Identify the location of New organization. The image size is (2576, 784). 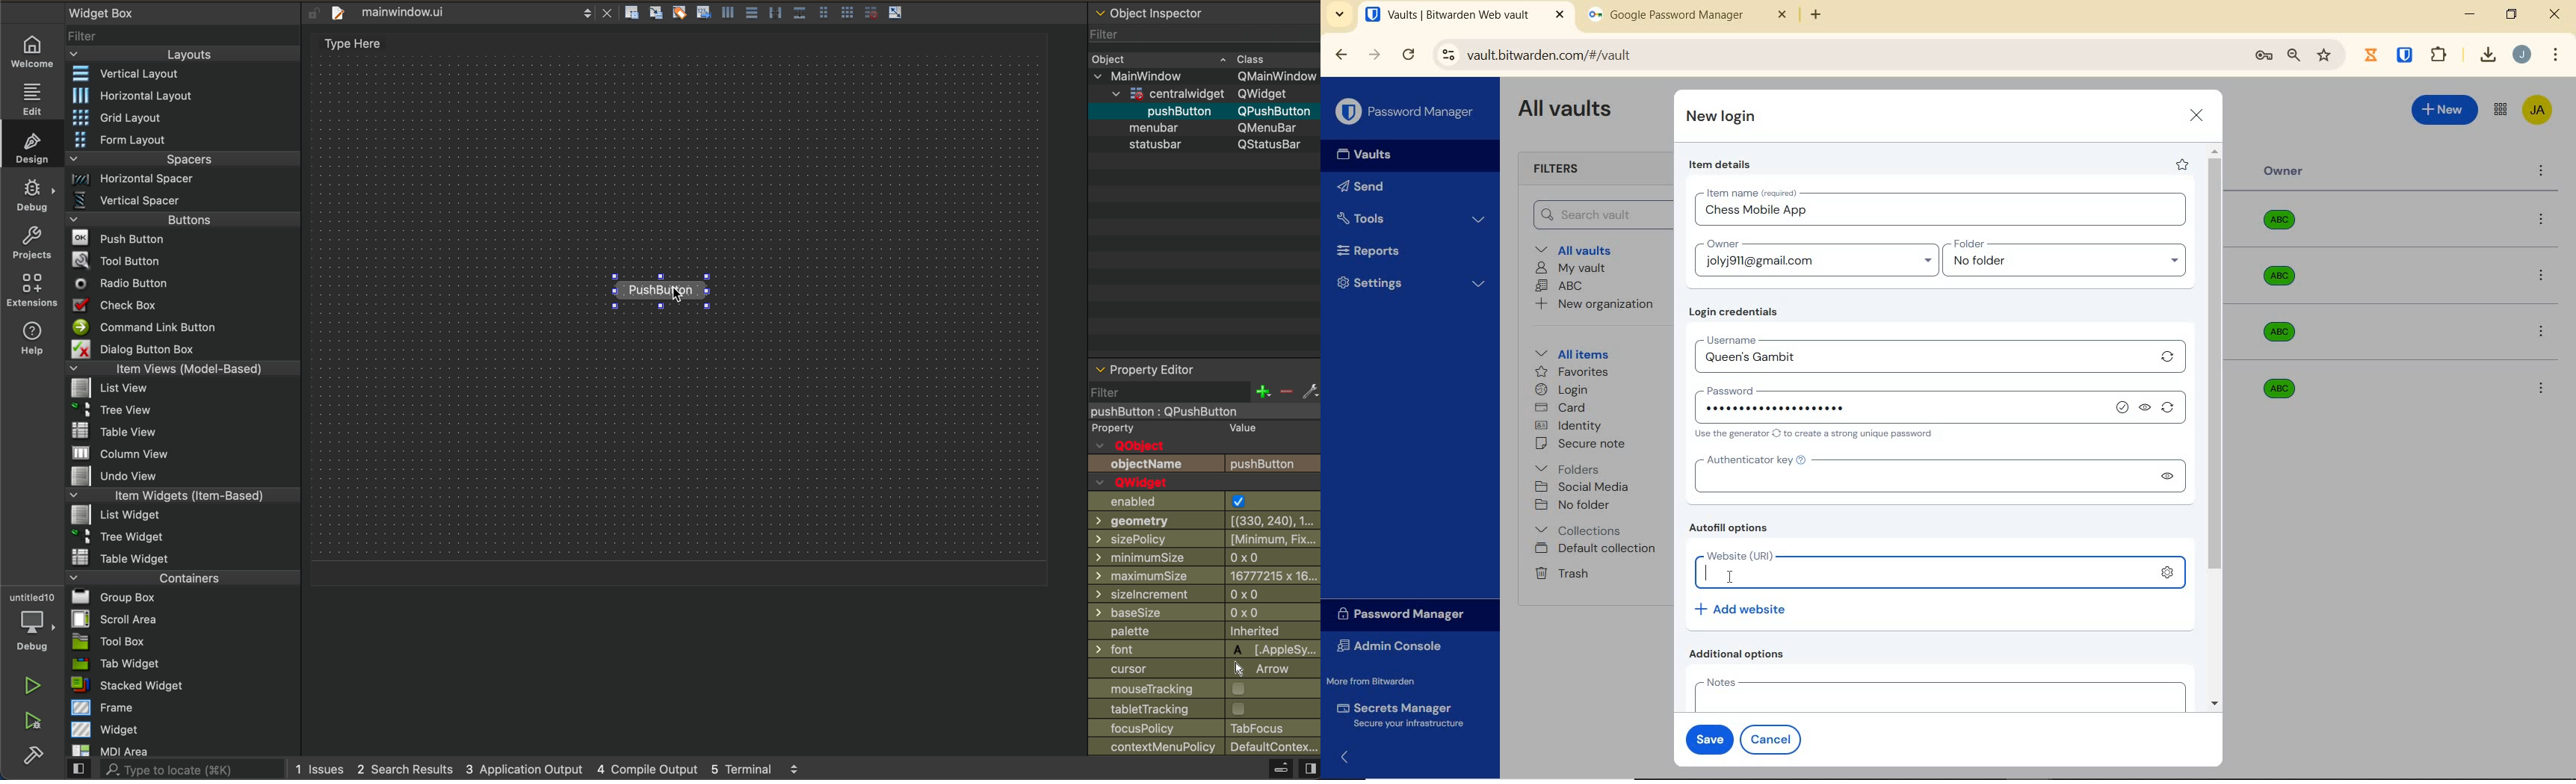
(1593, 304).